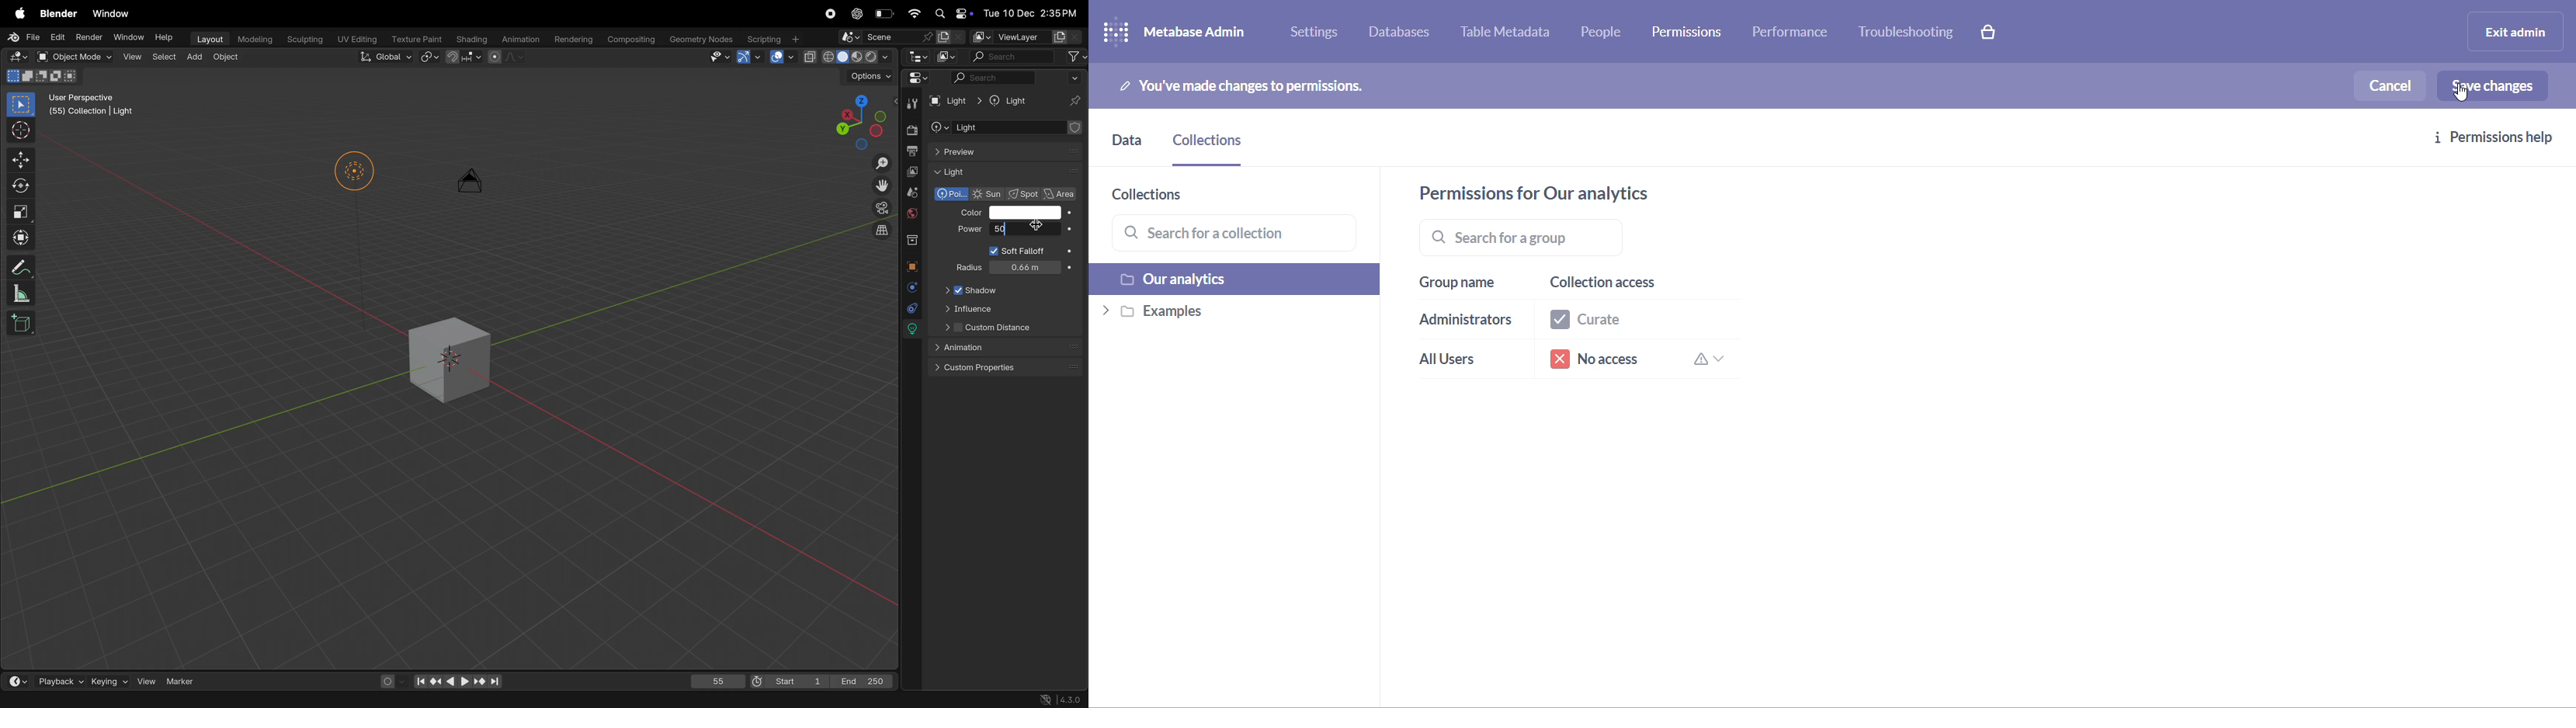 This screenshot has width=2576, height=728. What do you see at coordinates (573, 36) in the screenshot?
I see `rendering` at bounding box center [573, 36].